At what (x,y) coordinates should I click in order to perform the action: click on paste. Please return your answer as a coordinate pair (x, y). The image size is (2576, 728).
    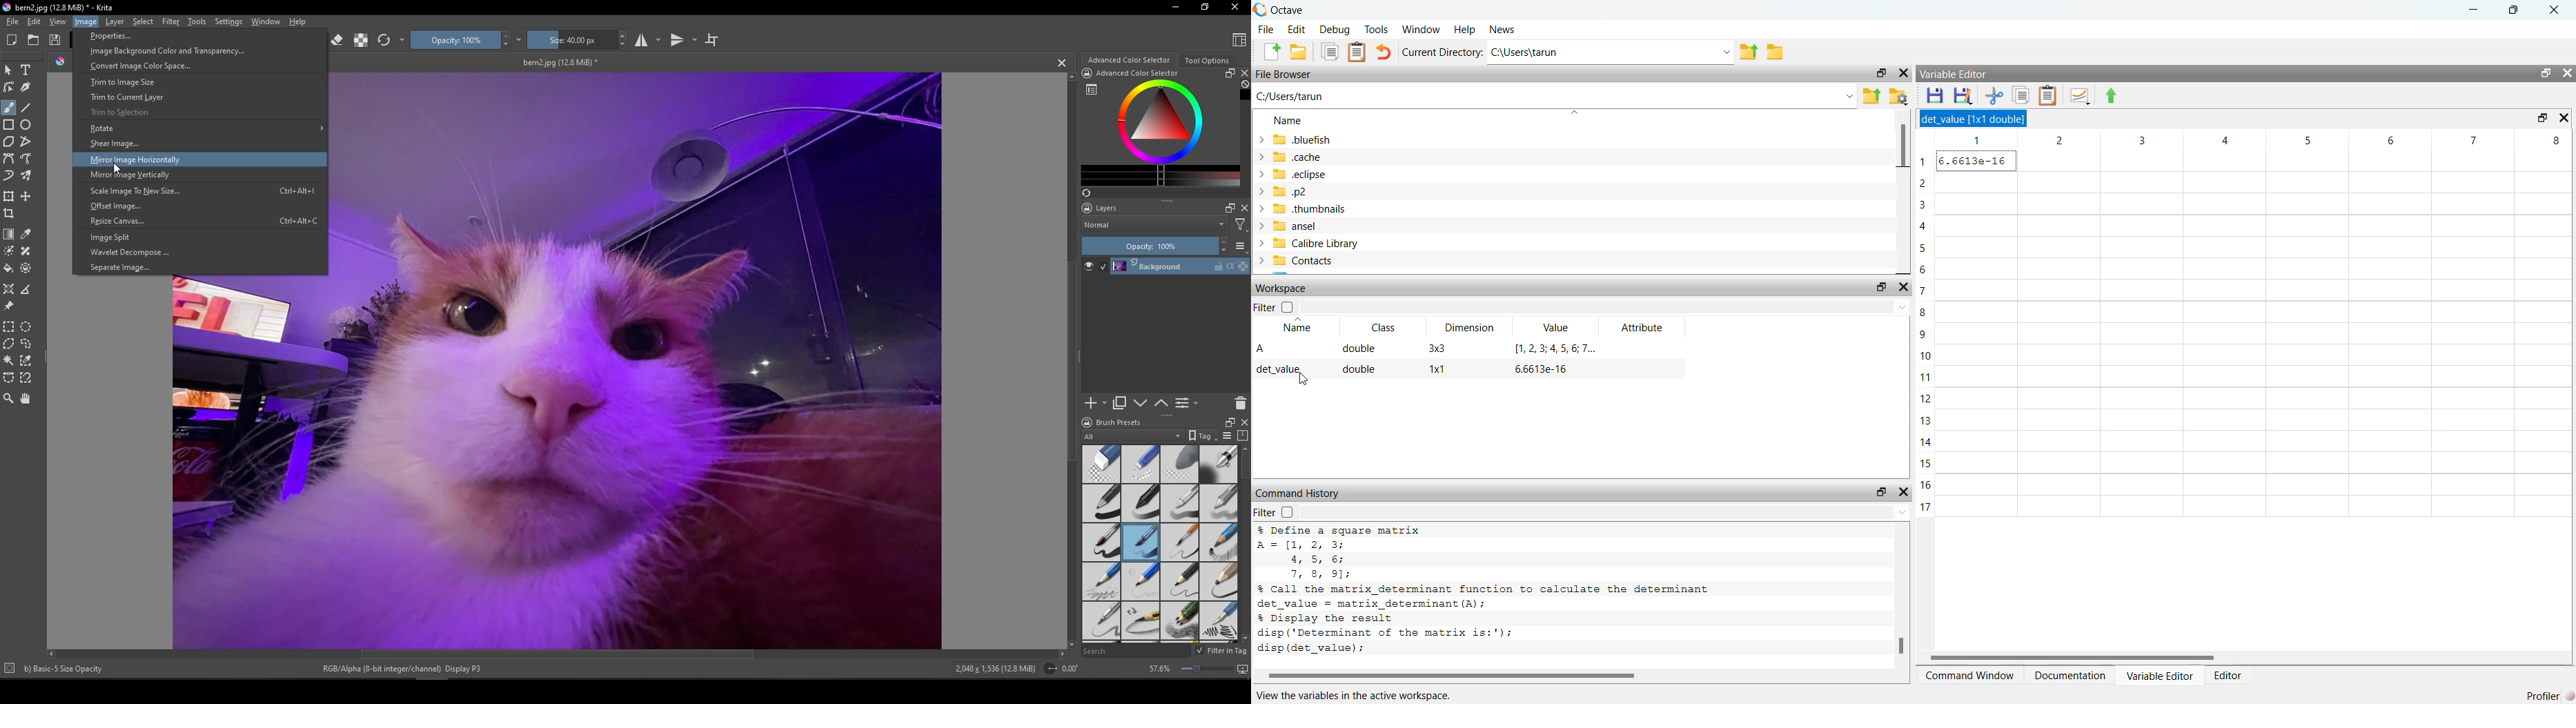
    Looking at the image, I should click on (2048, 97).